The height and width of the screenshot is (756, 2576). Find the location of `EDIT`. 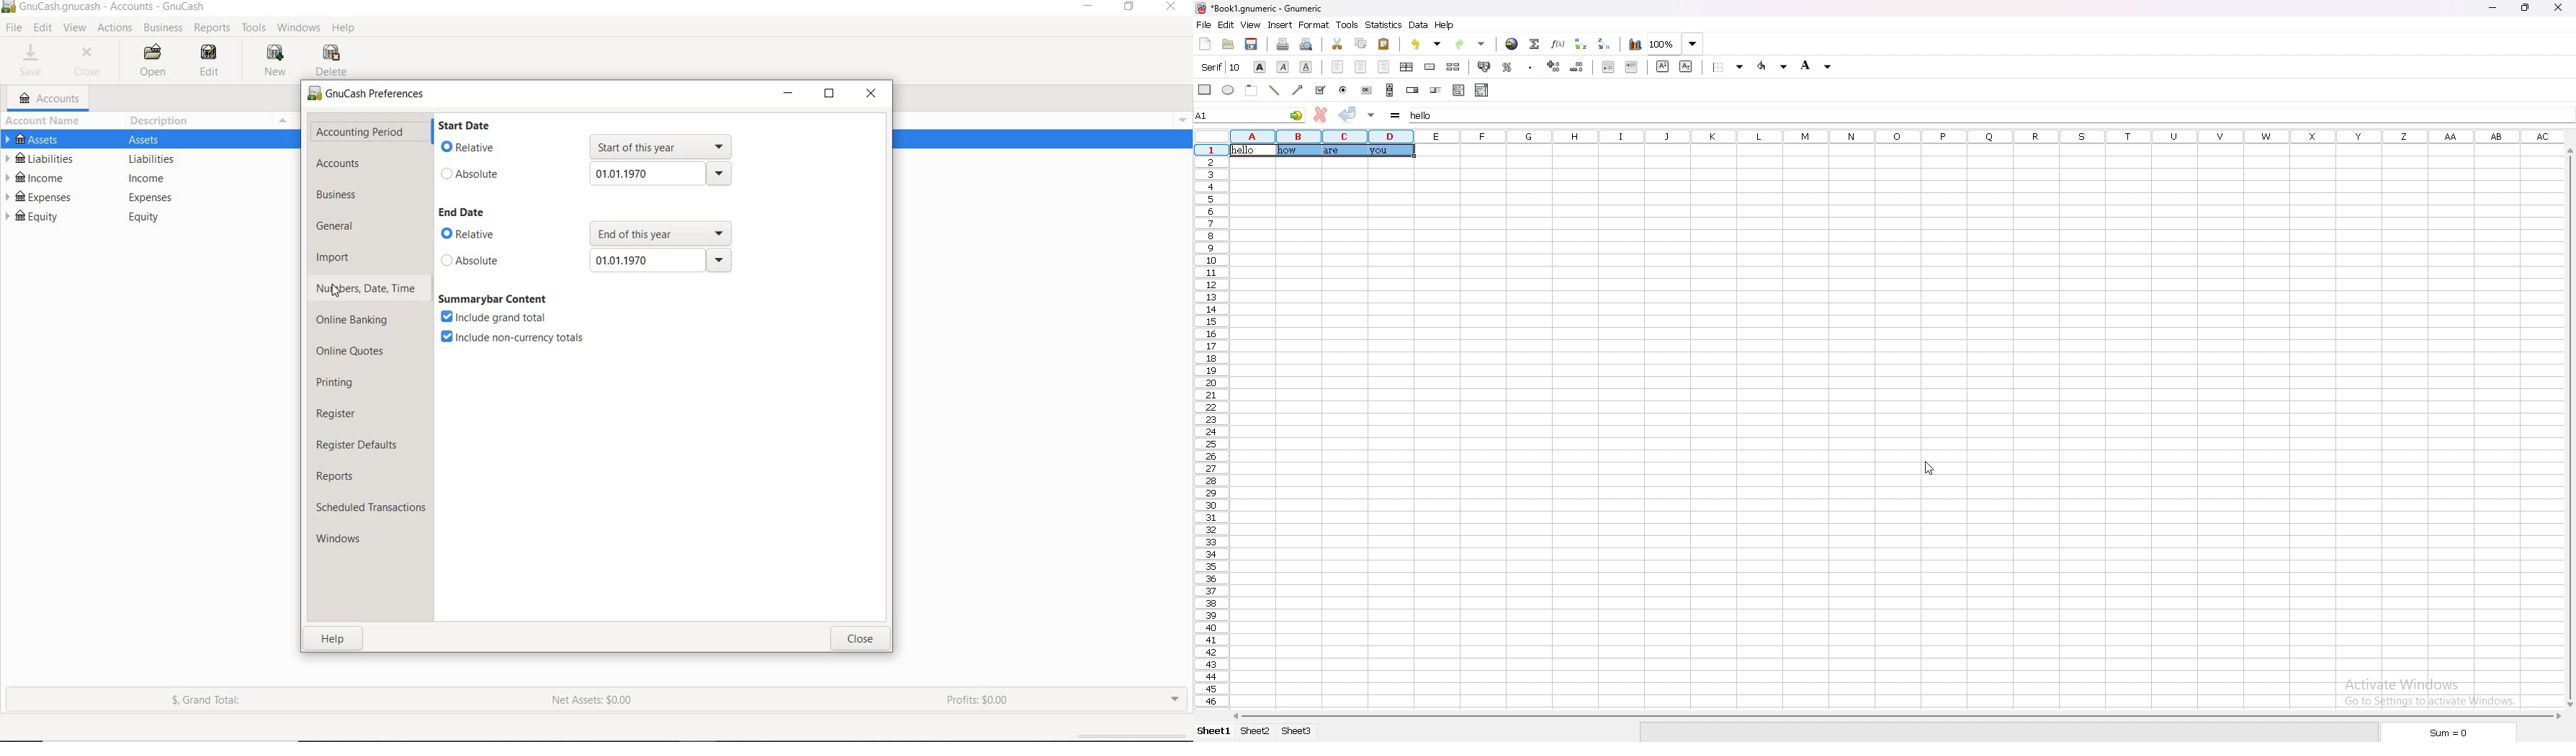

EDIT is located at coordinates (214, 63).